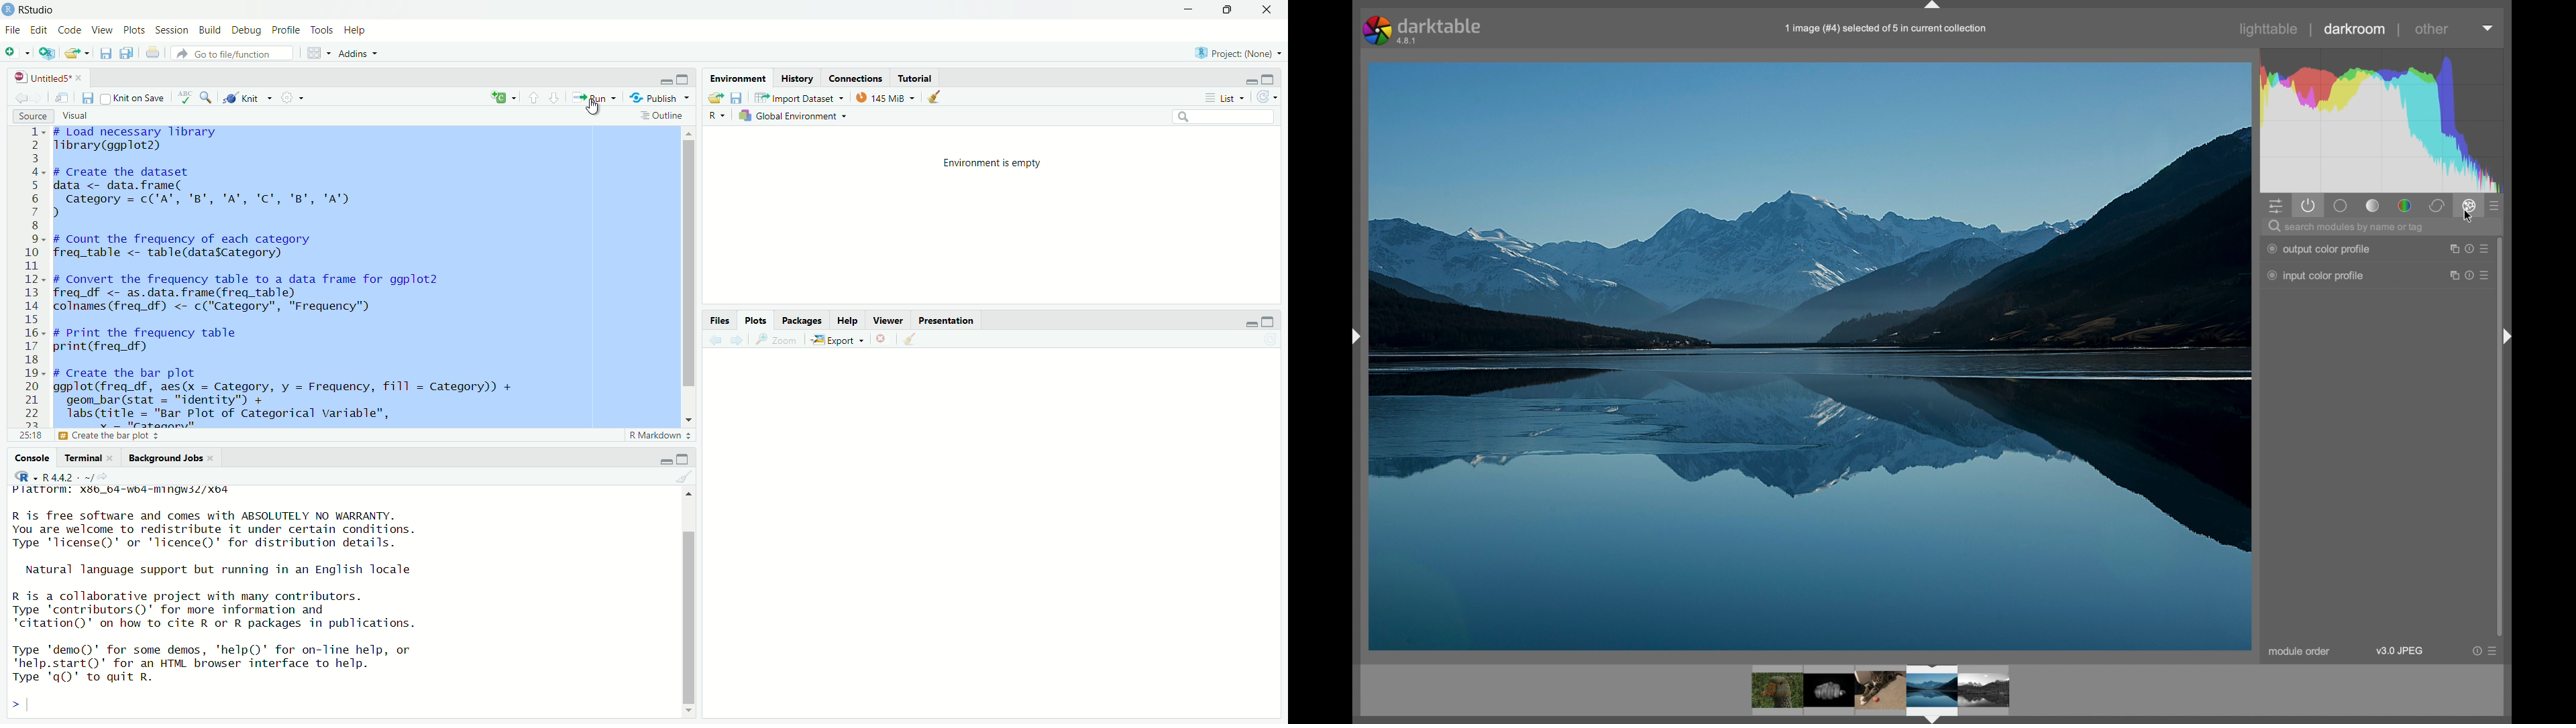  What do you see at coordinates (74, 116) in the screenshot?
I see `visual` at bounding box center [74, 116].